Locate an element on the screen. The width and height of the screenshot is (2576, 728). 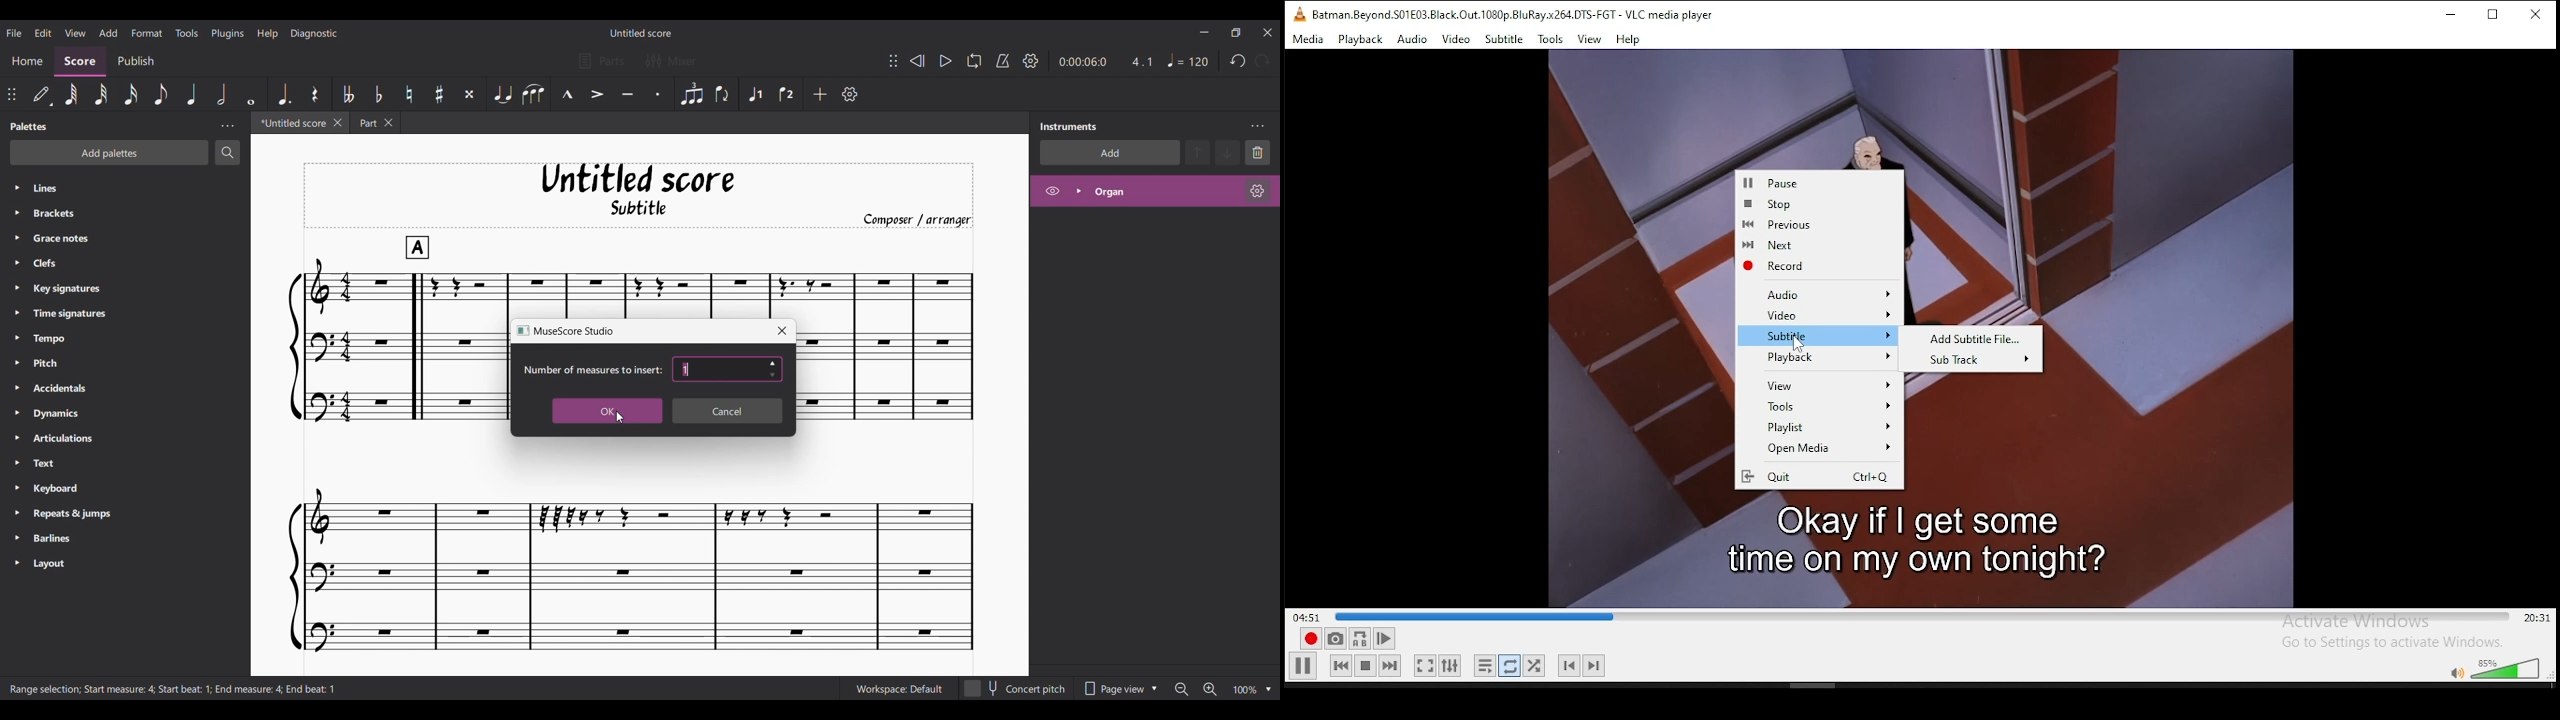
Help menu is located at coordinates (267, 33).